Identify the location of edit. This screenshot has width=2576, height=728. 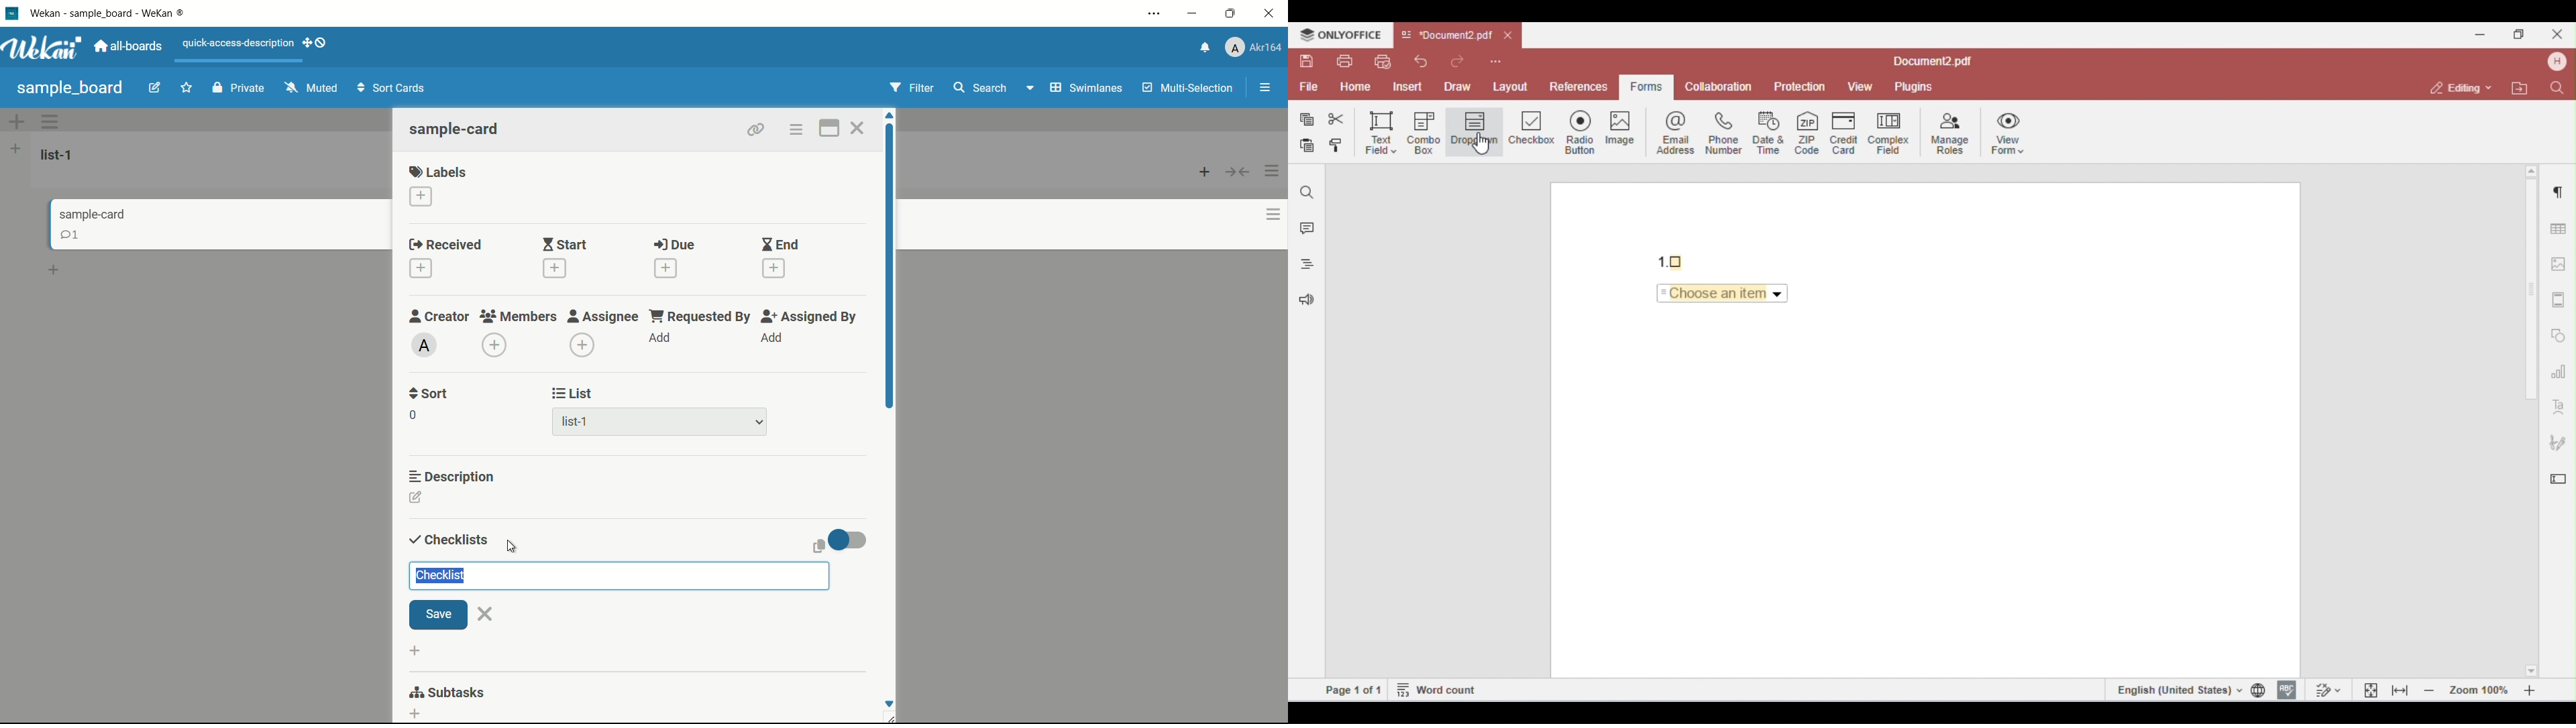
(146, 87).